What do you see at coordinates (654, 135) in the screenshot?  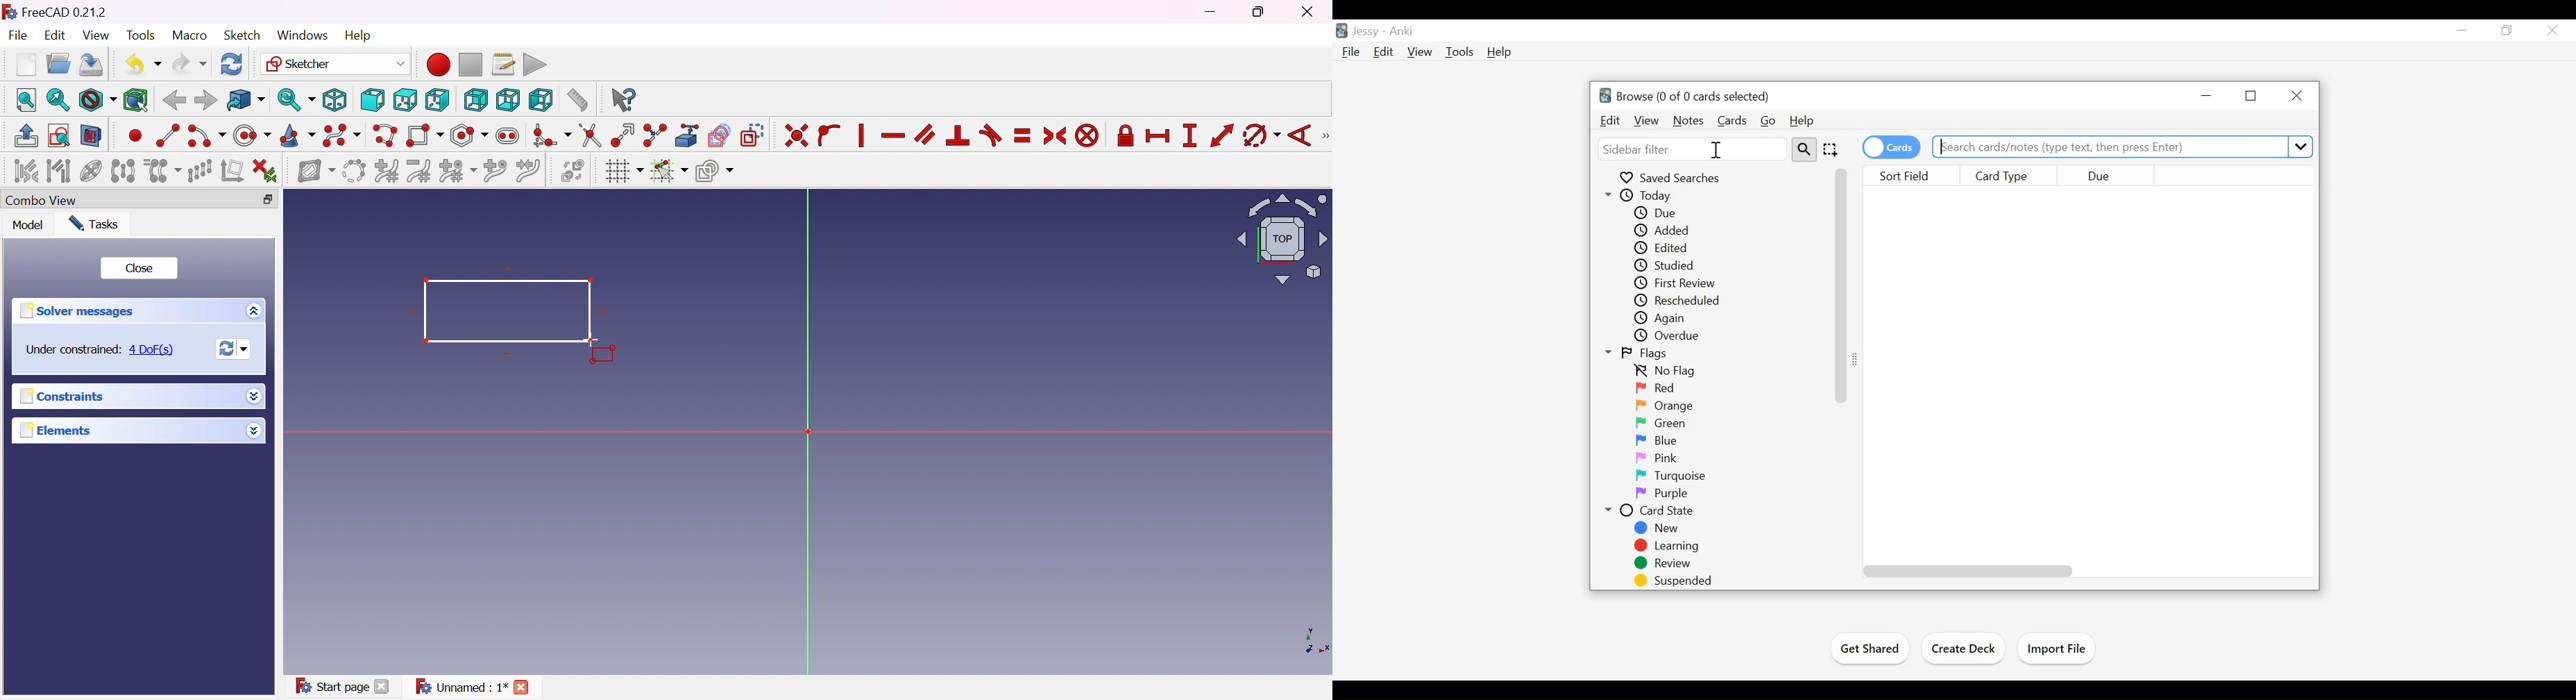 I see `Split edge` at bounding box center [654, 135].